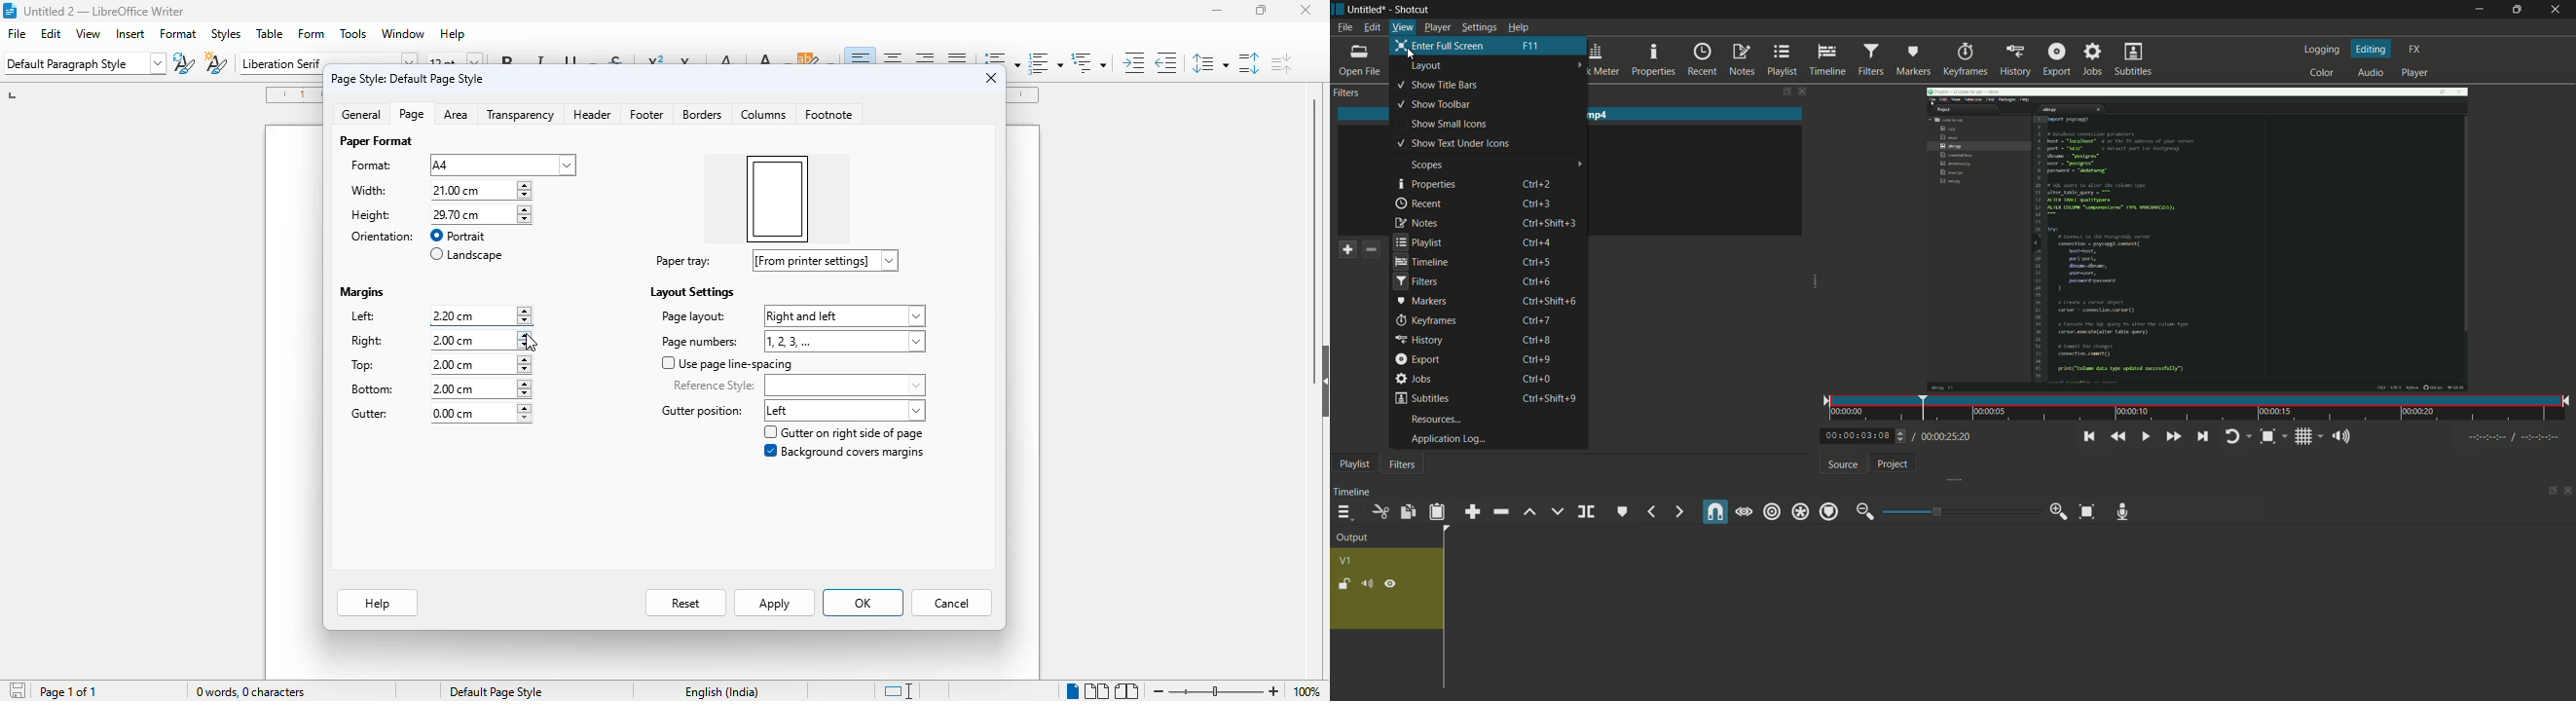 Image resolution: width=2576 pixels, height=728 pixels. I want to click on skip to the next point, so click(2204, 436).